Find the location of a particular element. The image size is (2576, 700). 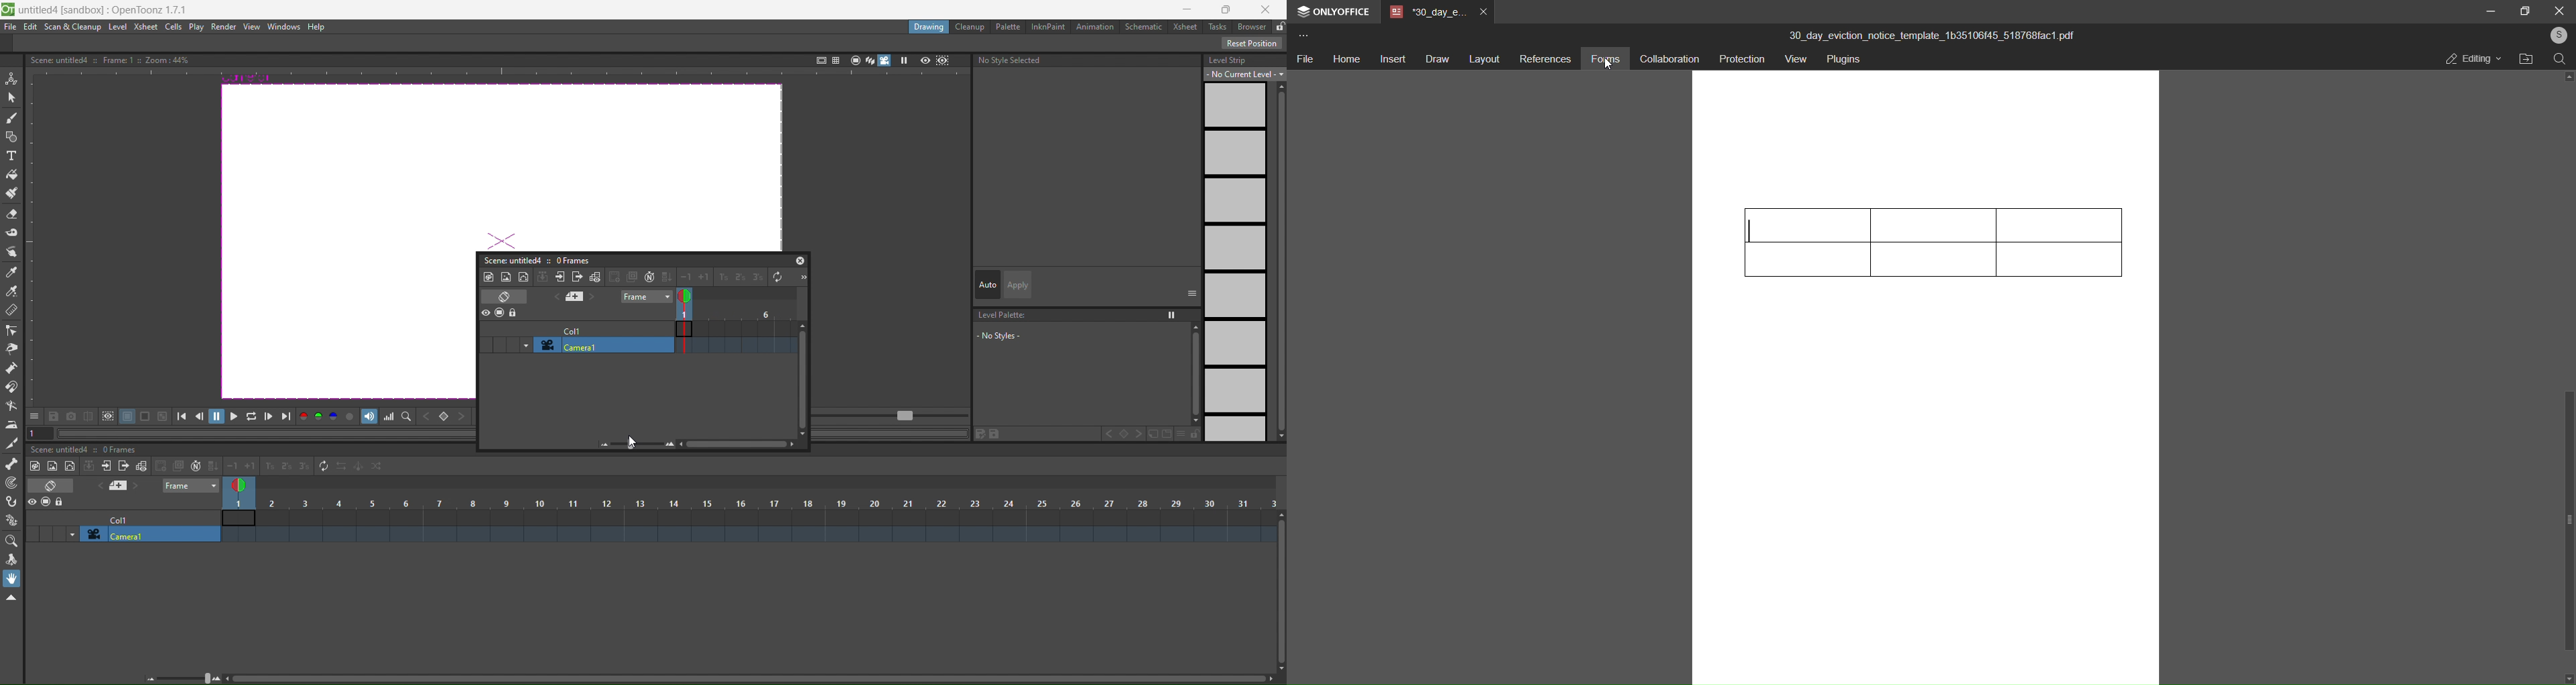

soundtrack is located at coordinates (370, 416).